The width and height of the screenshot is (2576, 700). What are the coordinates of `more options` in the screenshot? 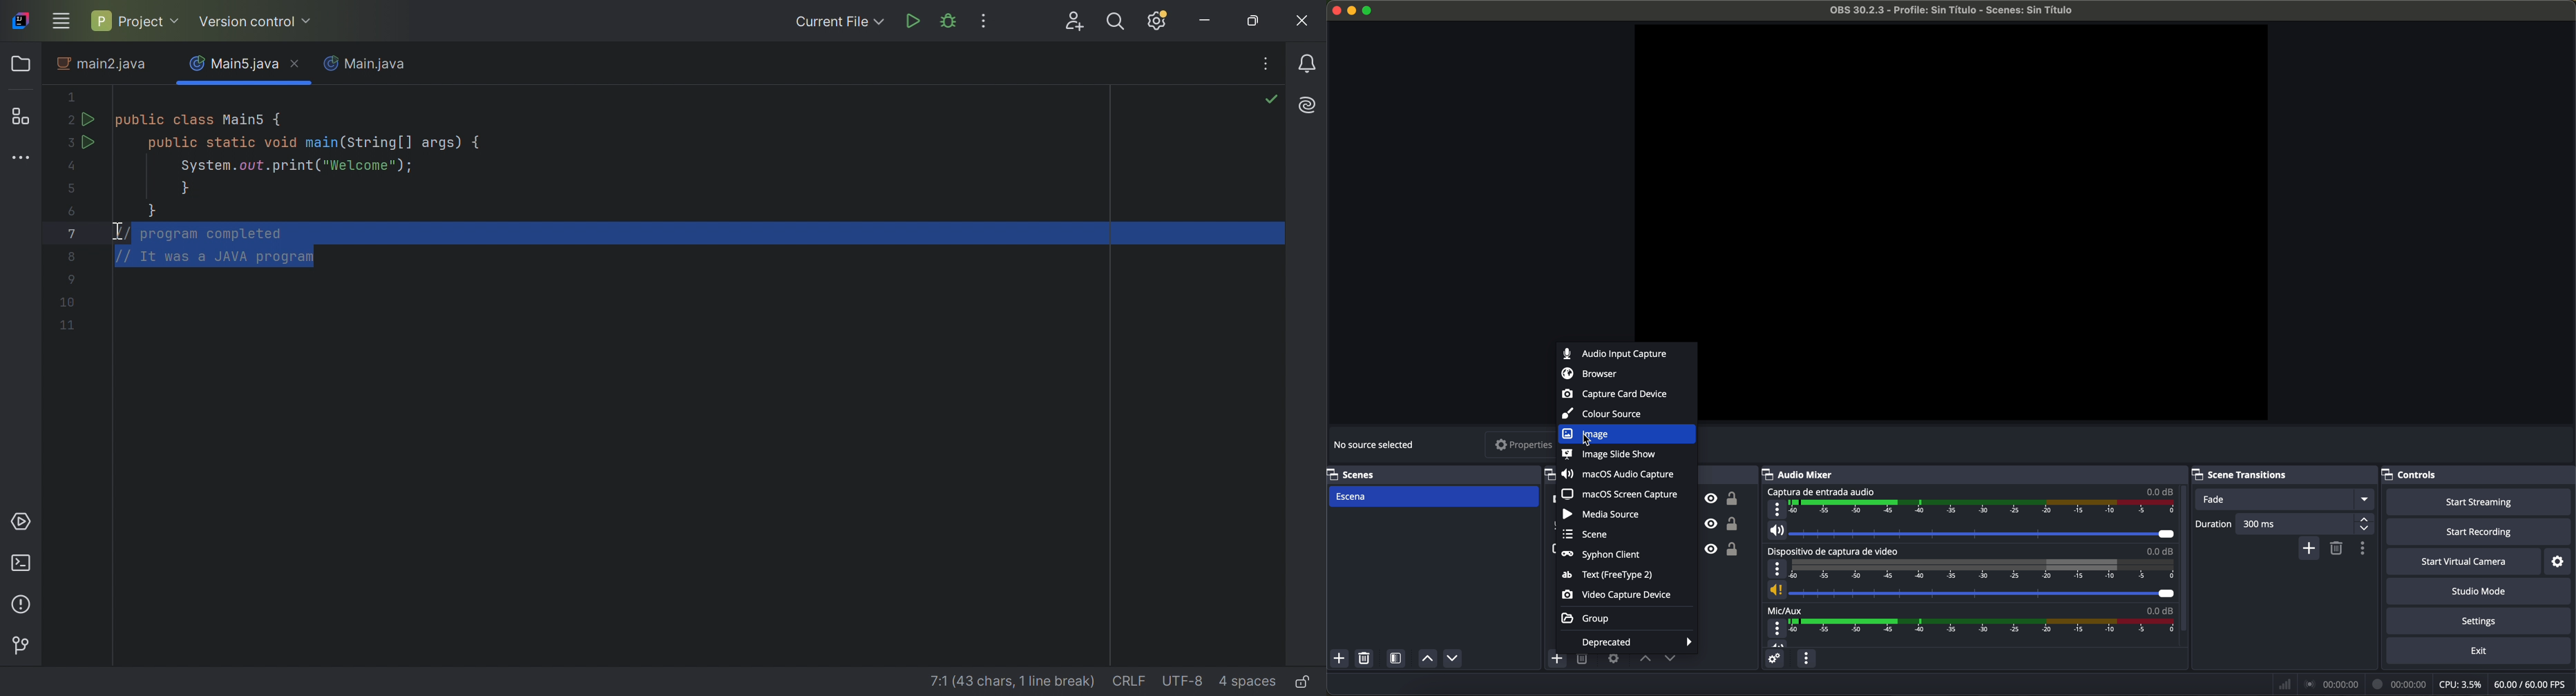 It's located at (1777, 509).